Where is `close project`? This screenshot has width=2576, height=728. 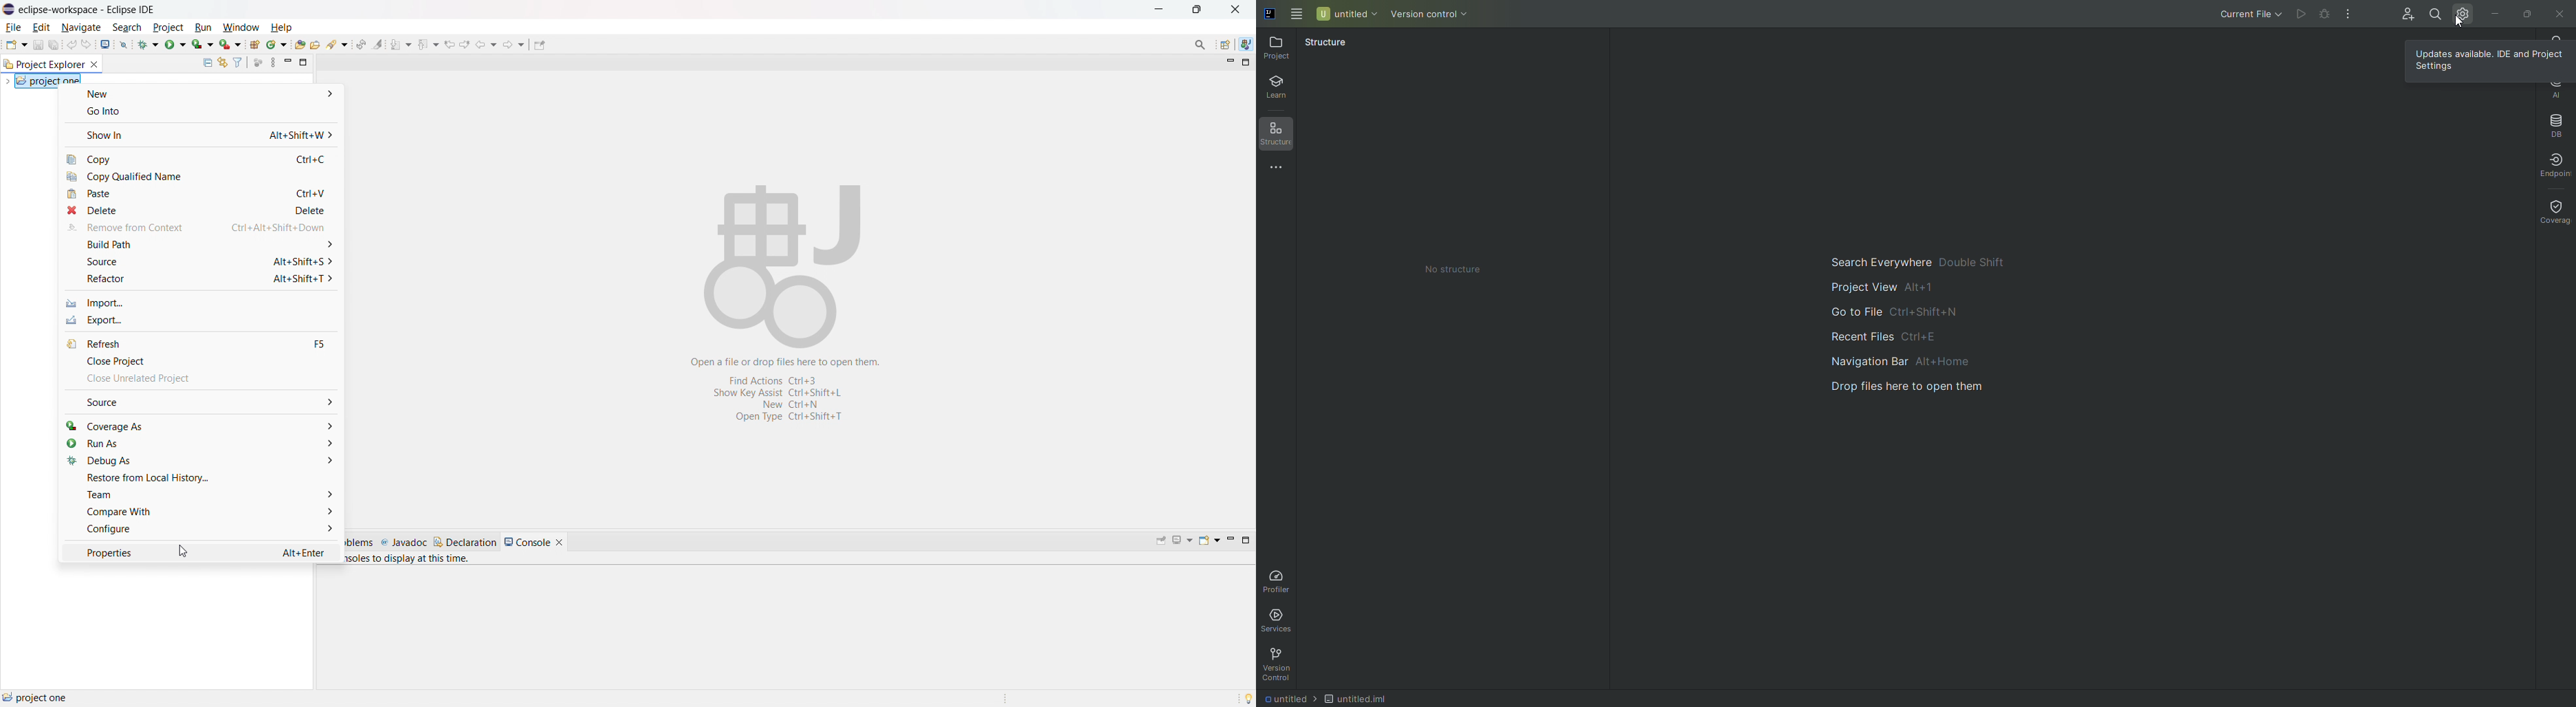
close project is located at coordinates (200, 361).